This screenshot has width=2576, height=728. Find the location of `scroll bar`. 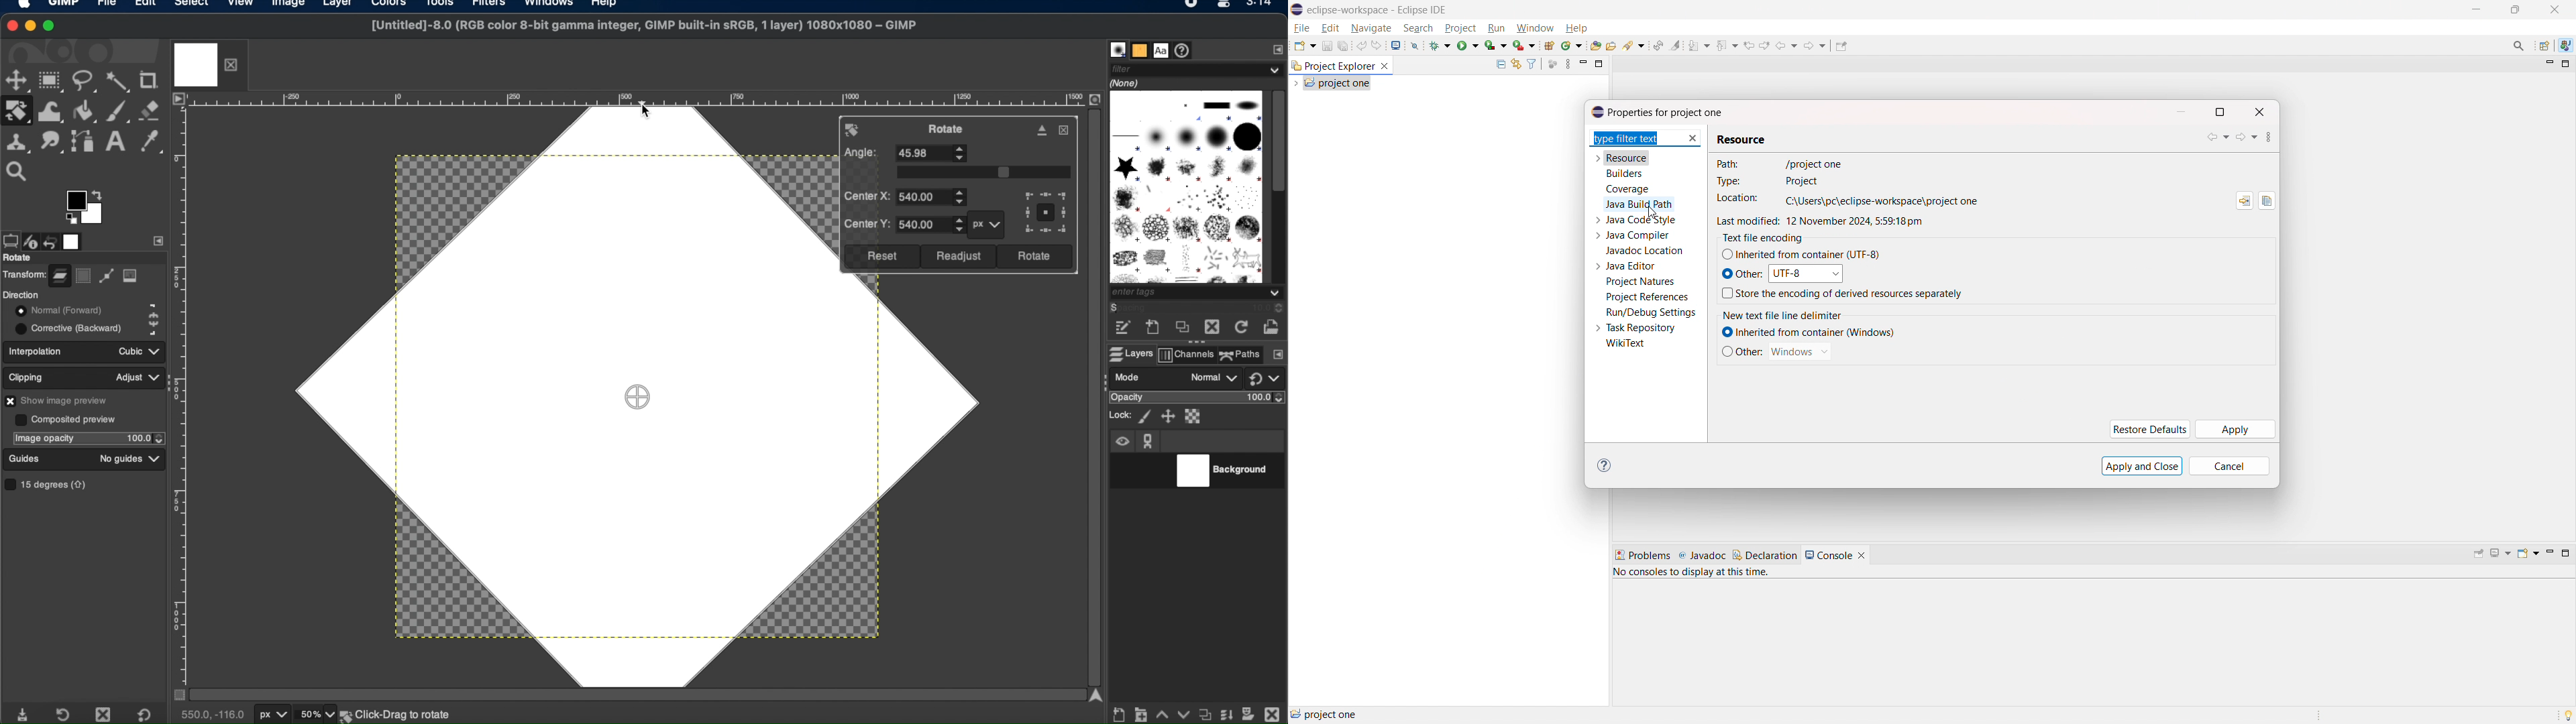

scroll bar is located at coordinates (633, 693).